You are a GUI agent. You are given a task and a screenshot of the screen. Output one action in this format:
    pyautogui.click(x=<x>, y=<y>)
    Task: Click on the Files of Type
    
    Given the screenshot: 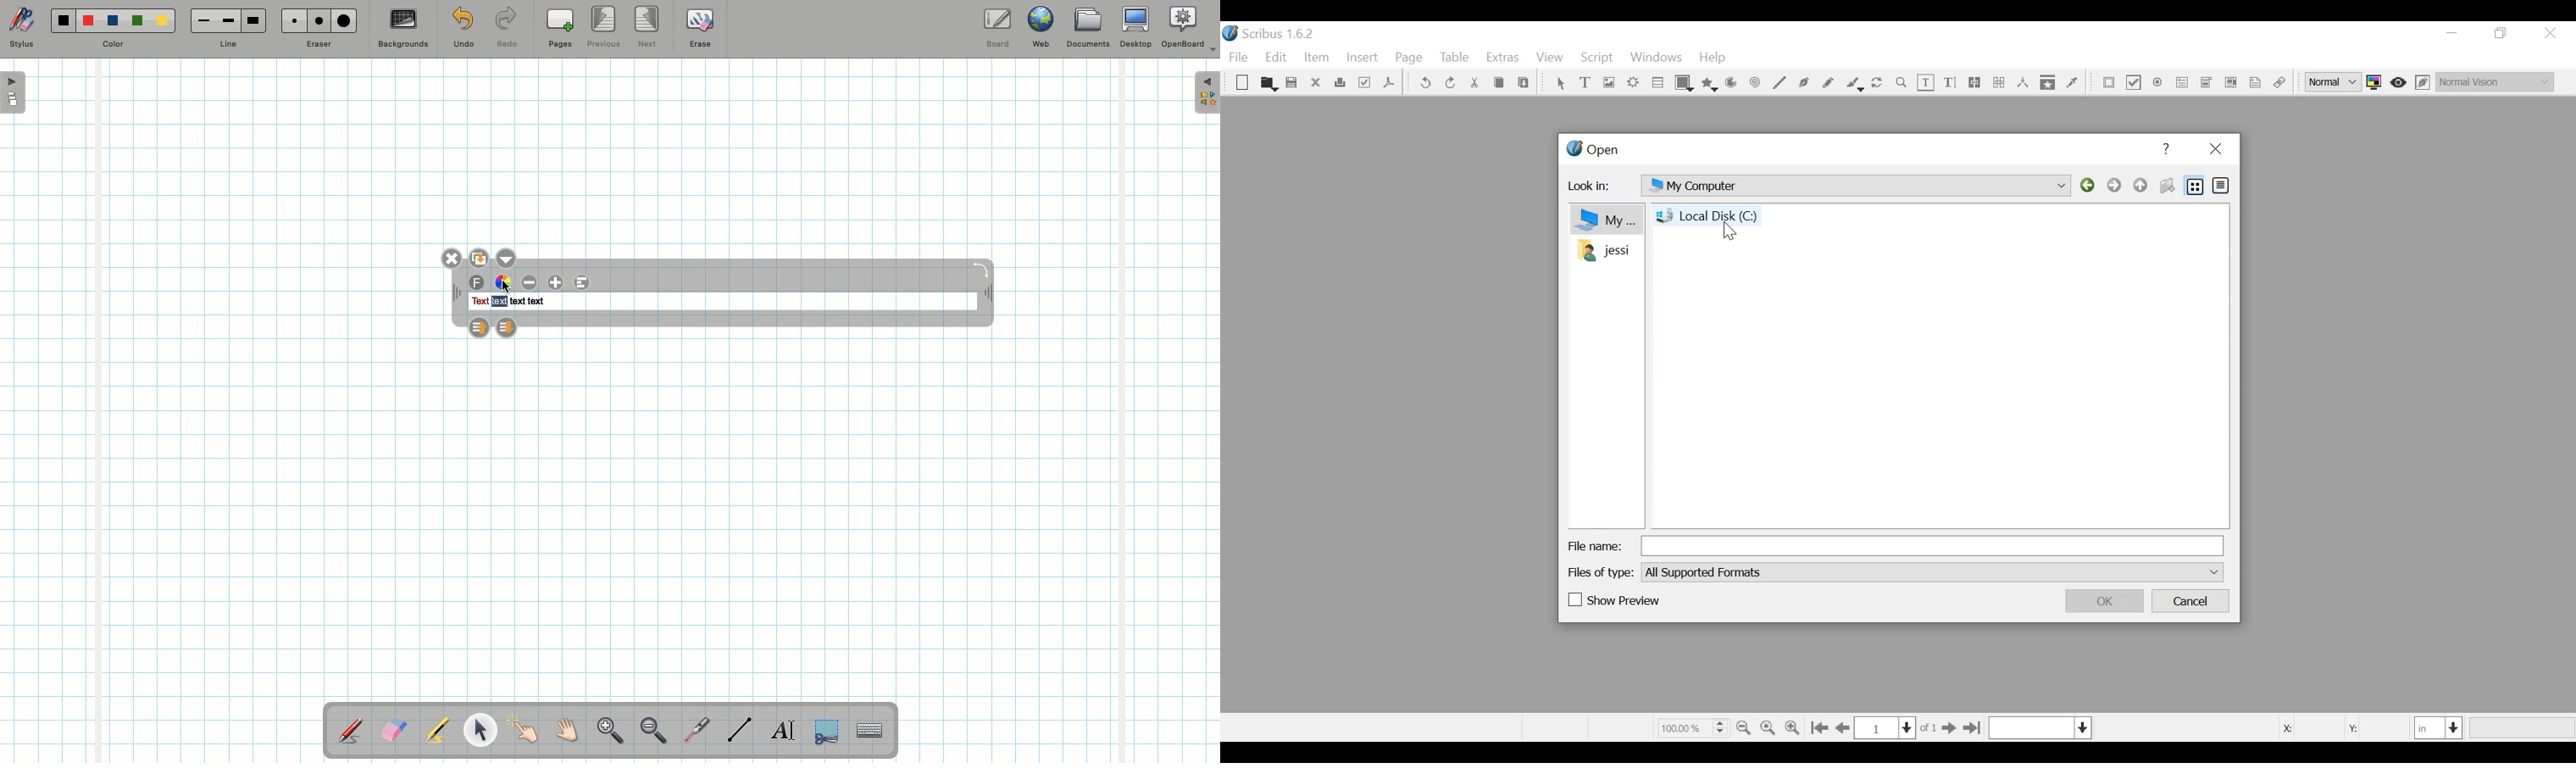 What is the action you would take?
    pyautogui.click(x=1602, y=572)
    